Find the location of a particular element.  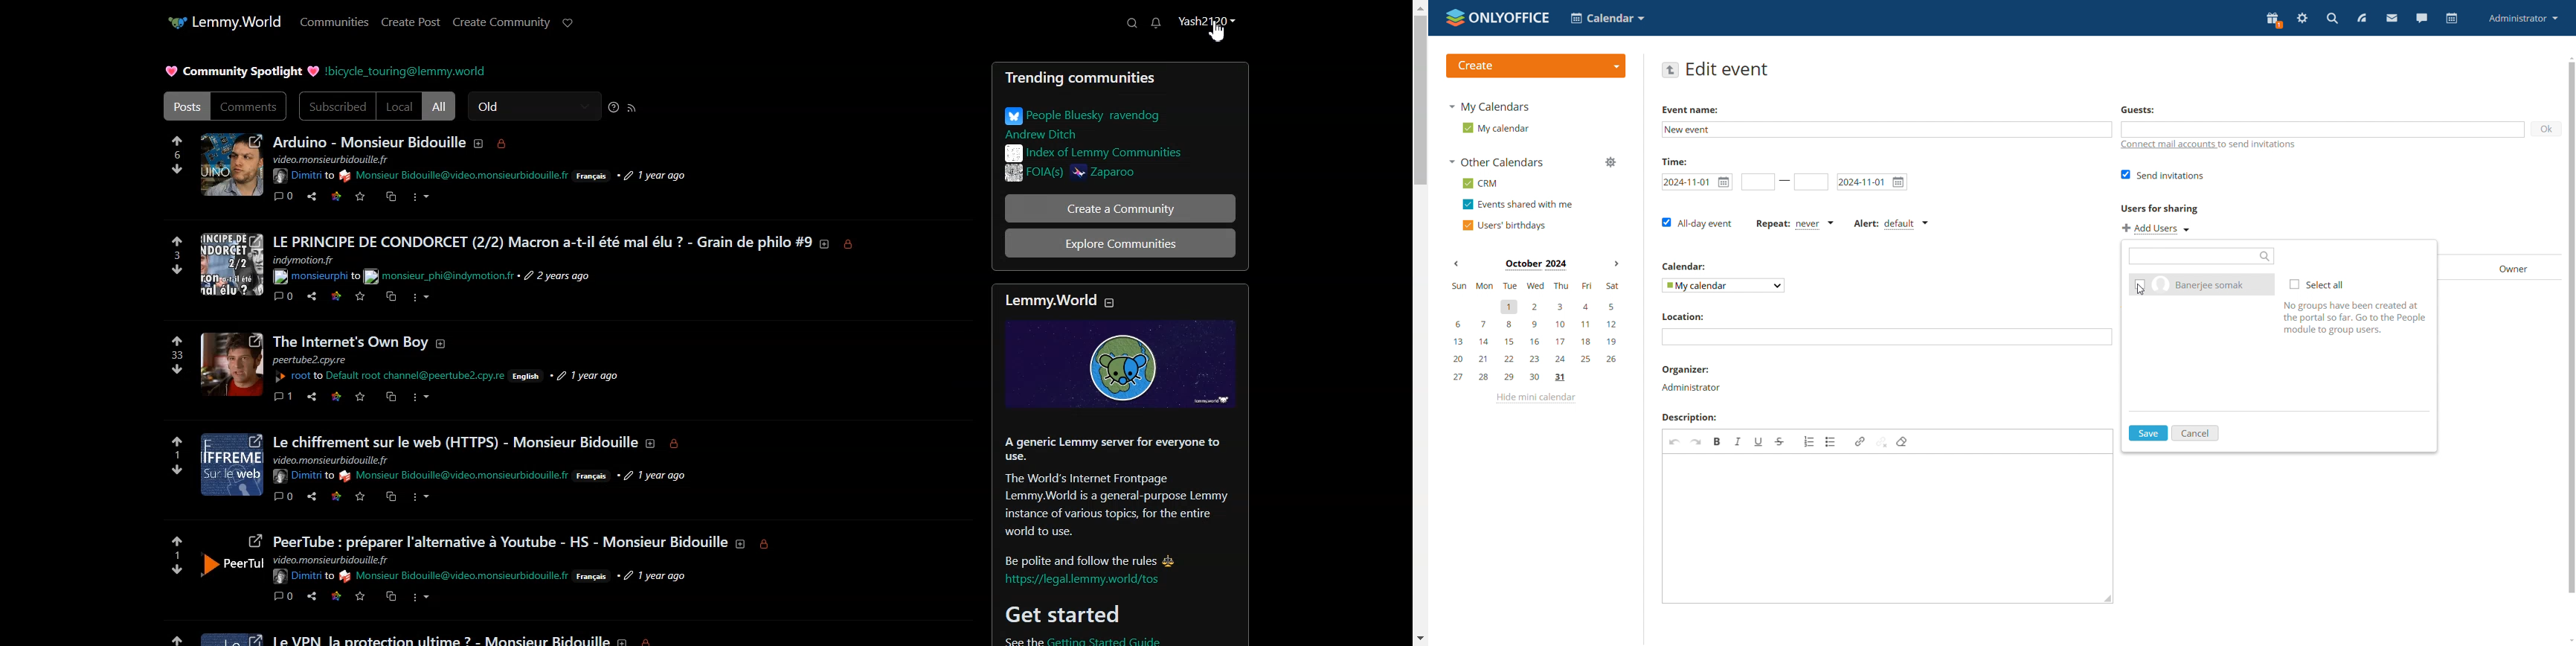

6 is located at coordinates (177, 153).